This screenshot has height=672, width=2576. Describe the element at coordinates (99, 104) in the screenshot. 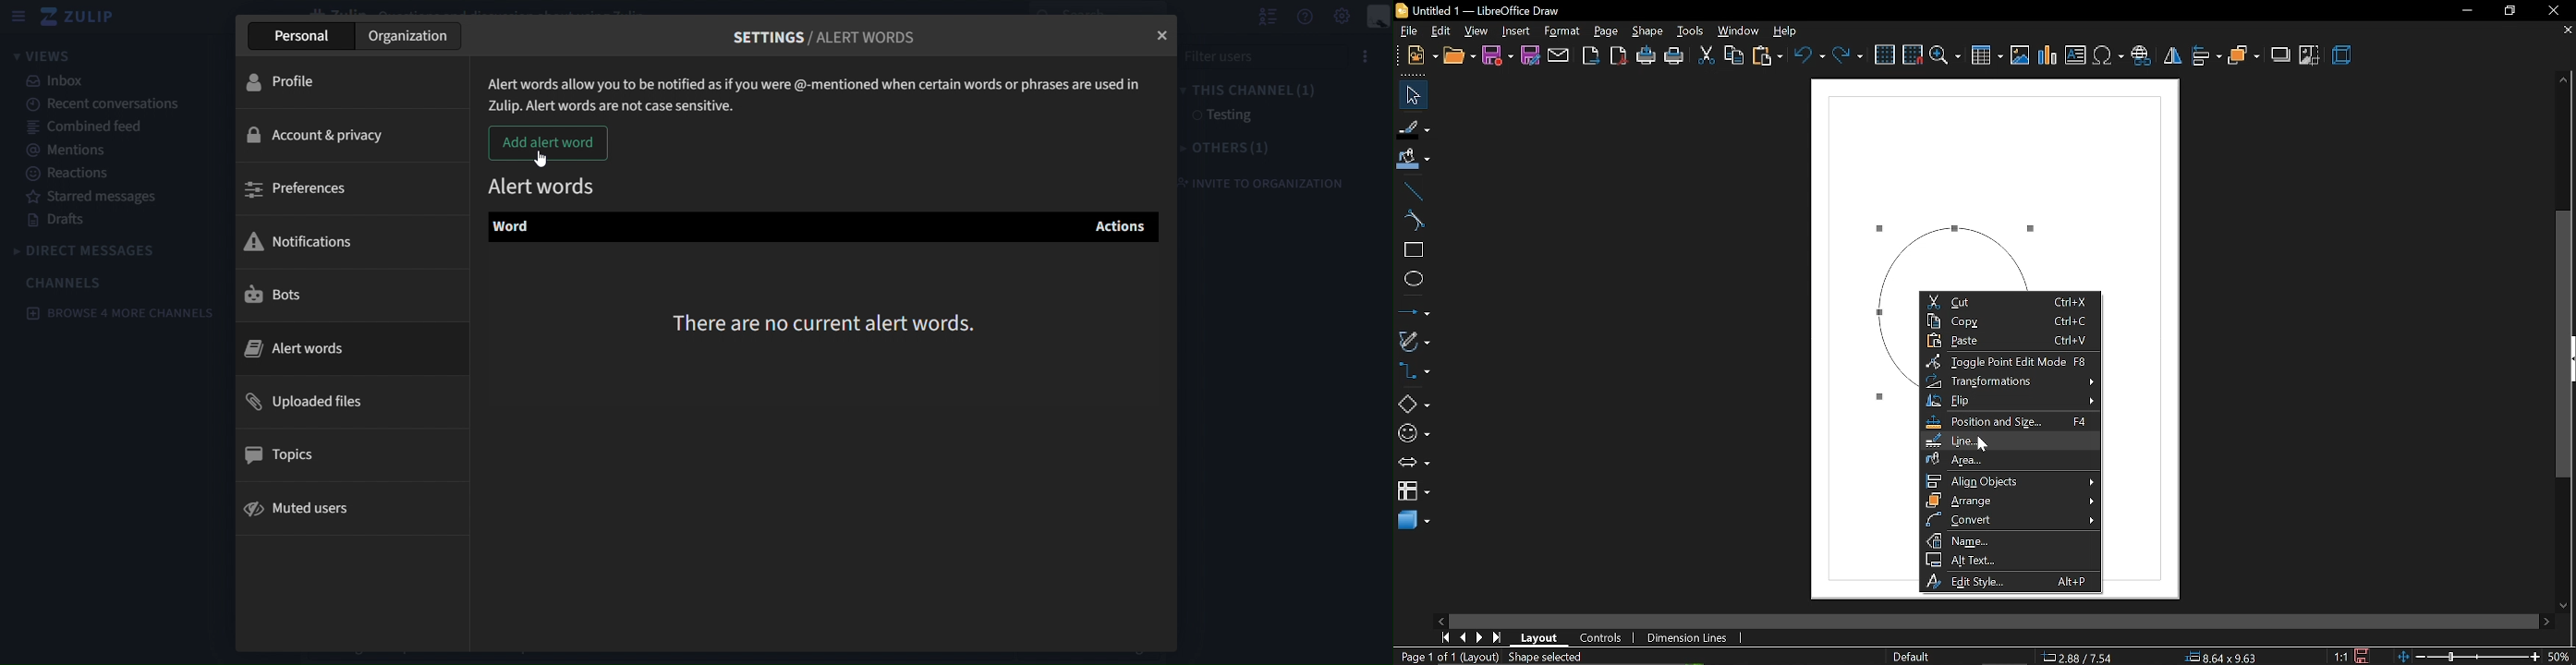

I see `recent conversations` at that location.